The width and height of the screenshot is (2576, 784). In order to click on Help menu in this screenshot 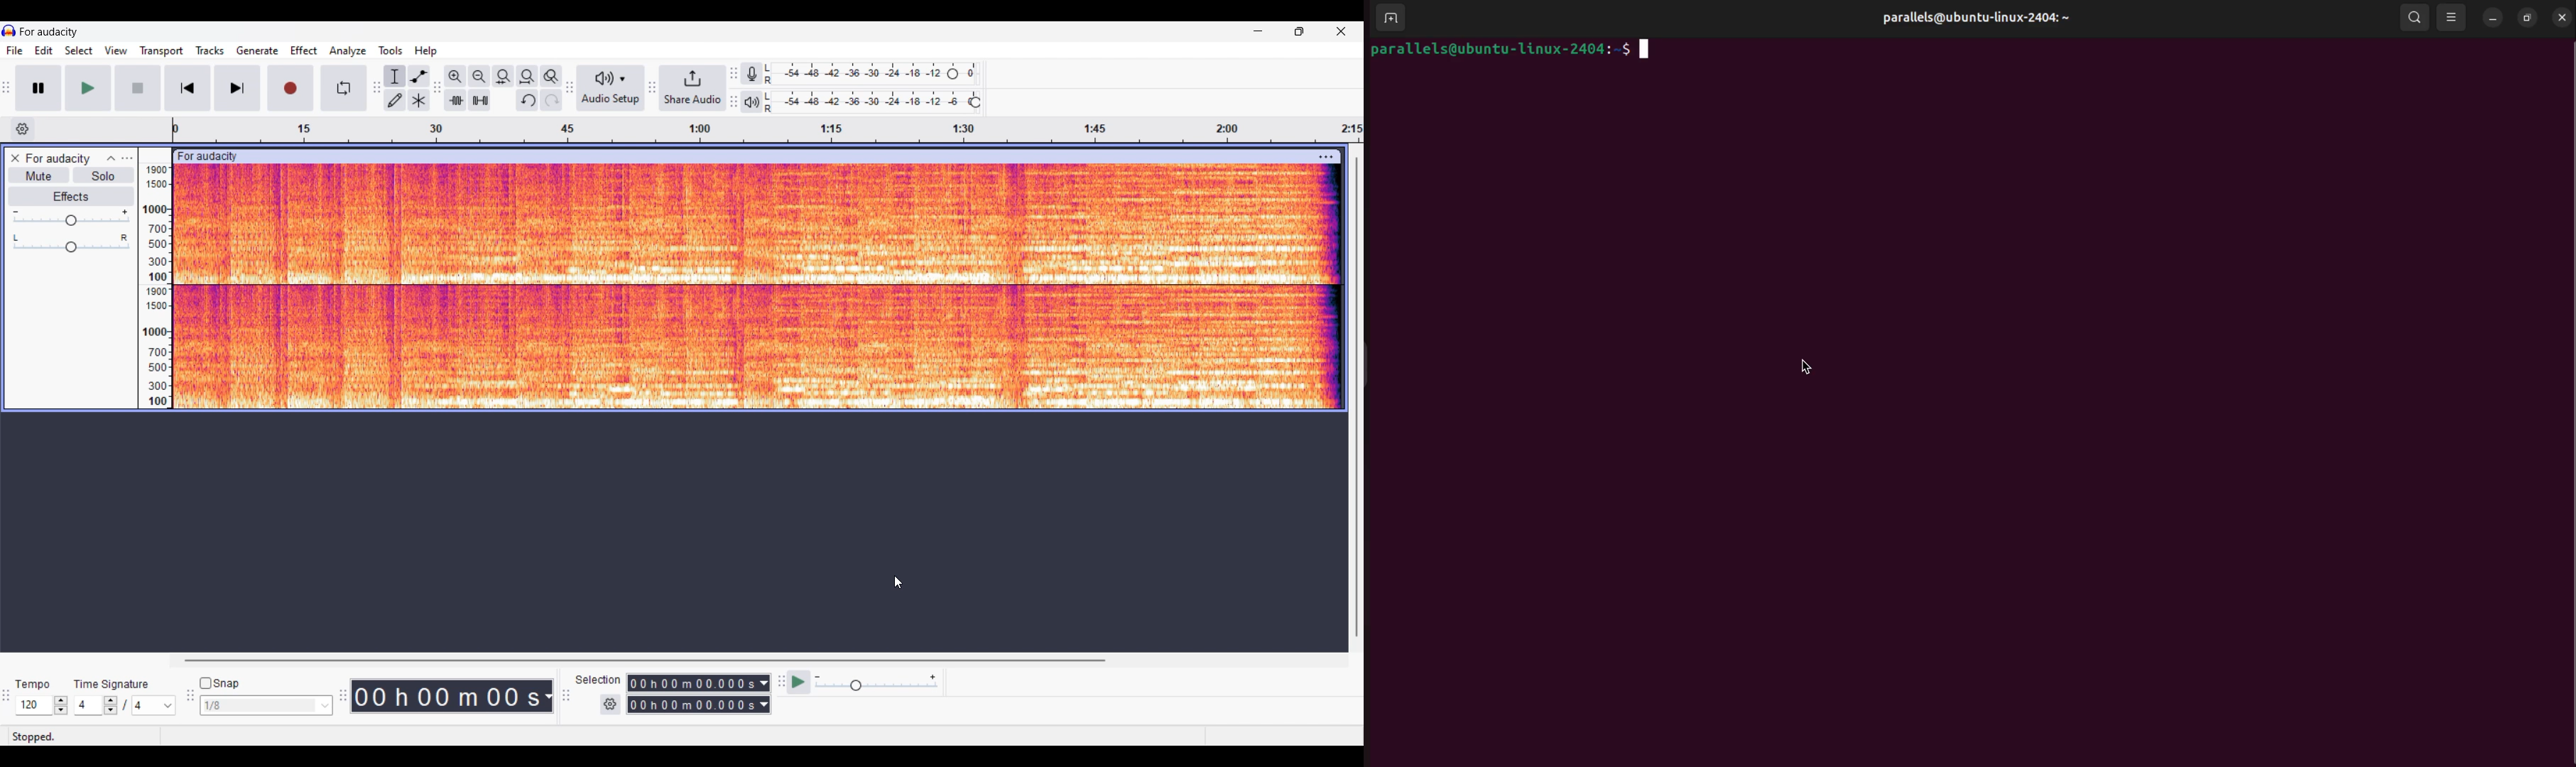, I will do `click(426, 52)`.